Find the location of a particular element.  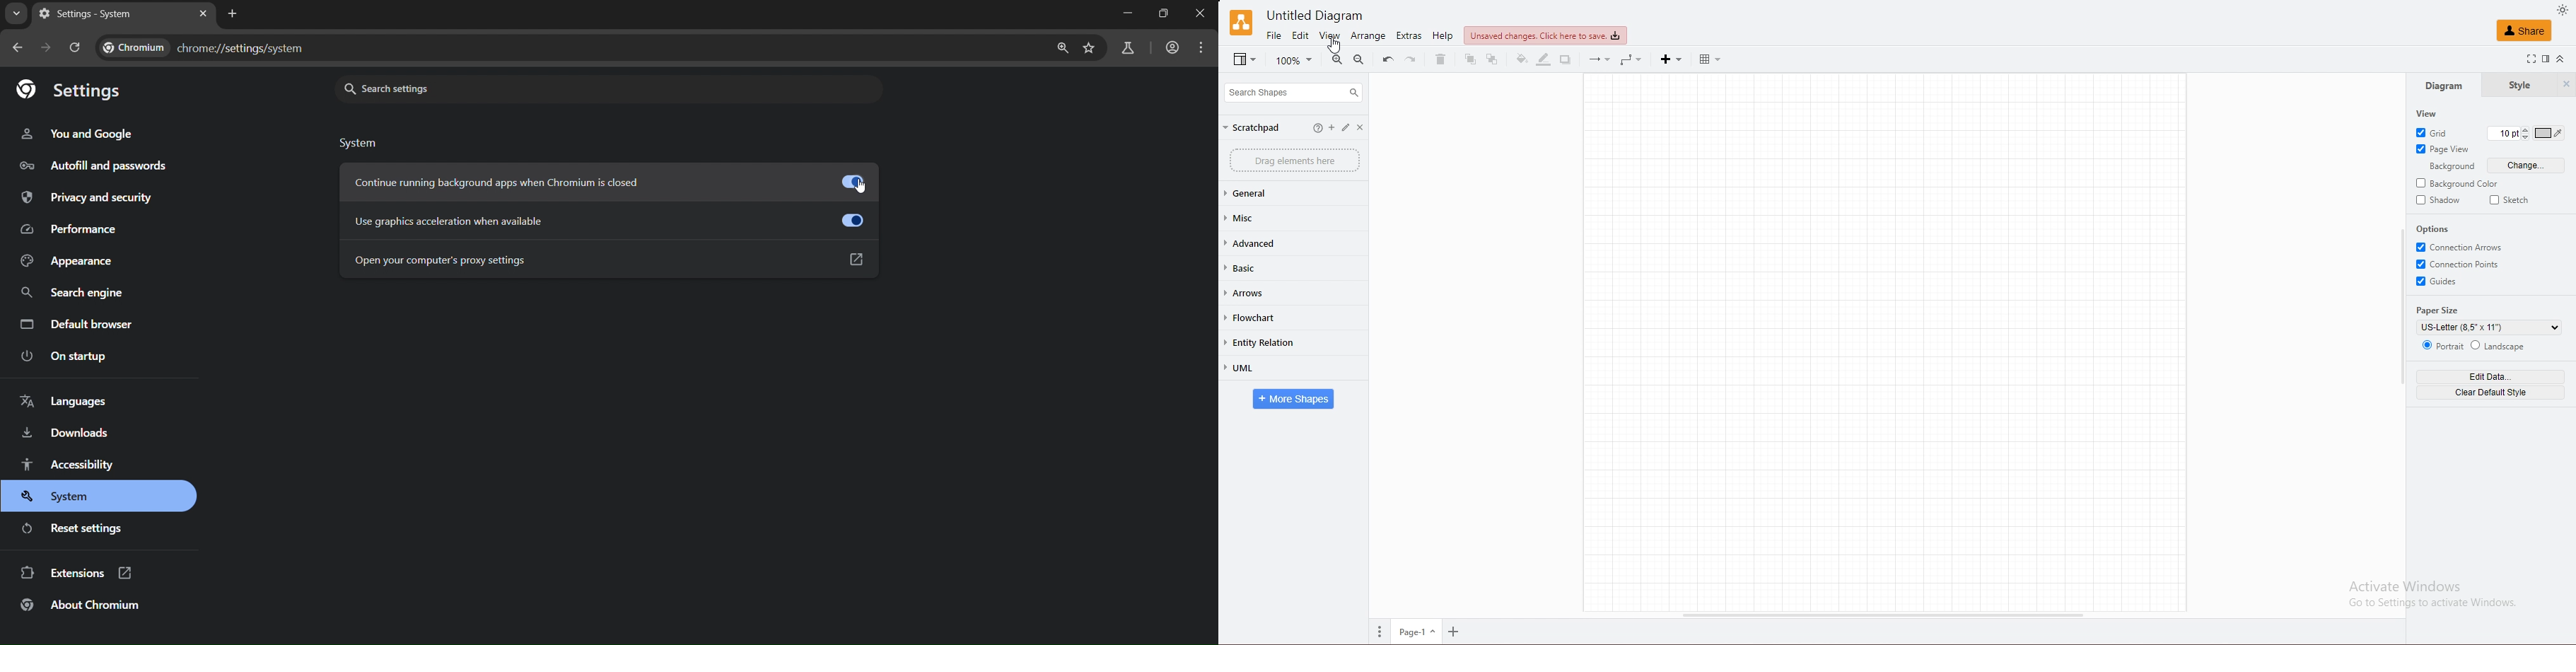

bookmark is located at coordinates (1090, 48).